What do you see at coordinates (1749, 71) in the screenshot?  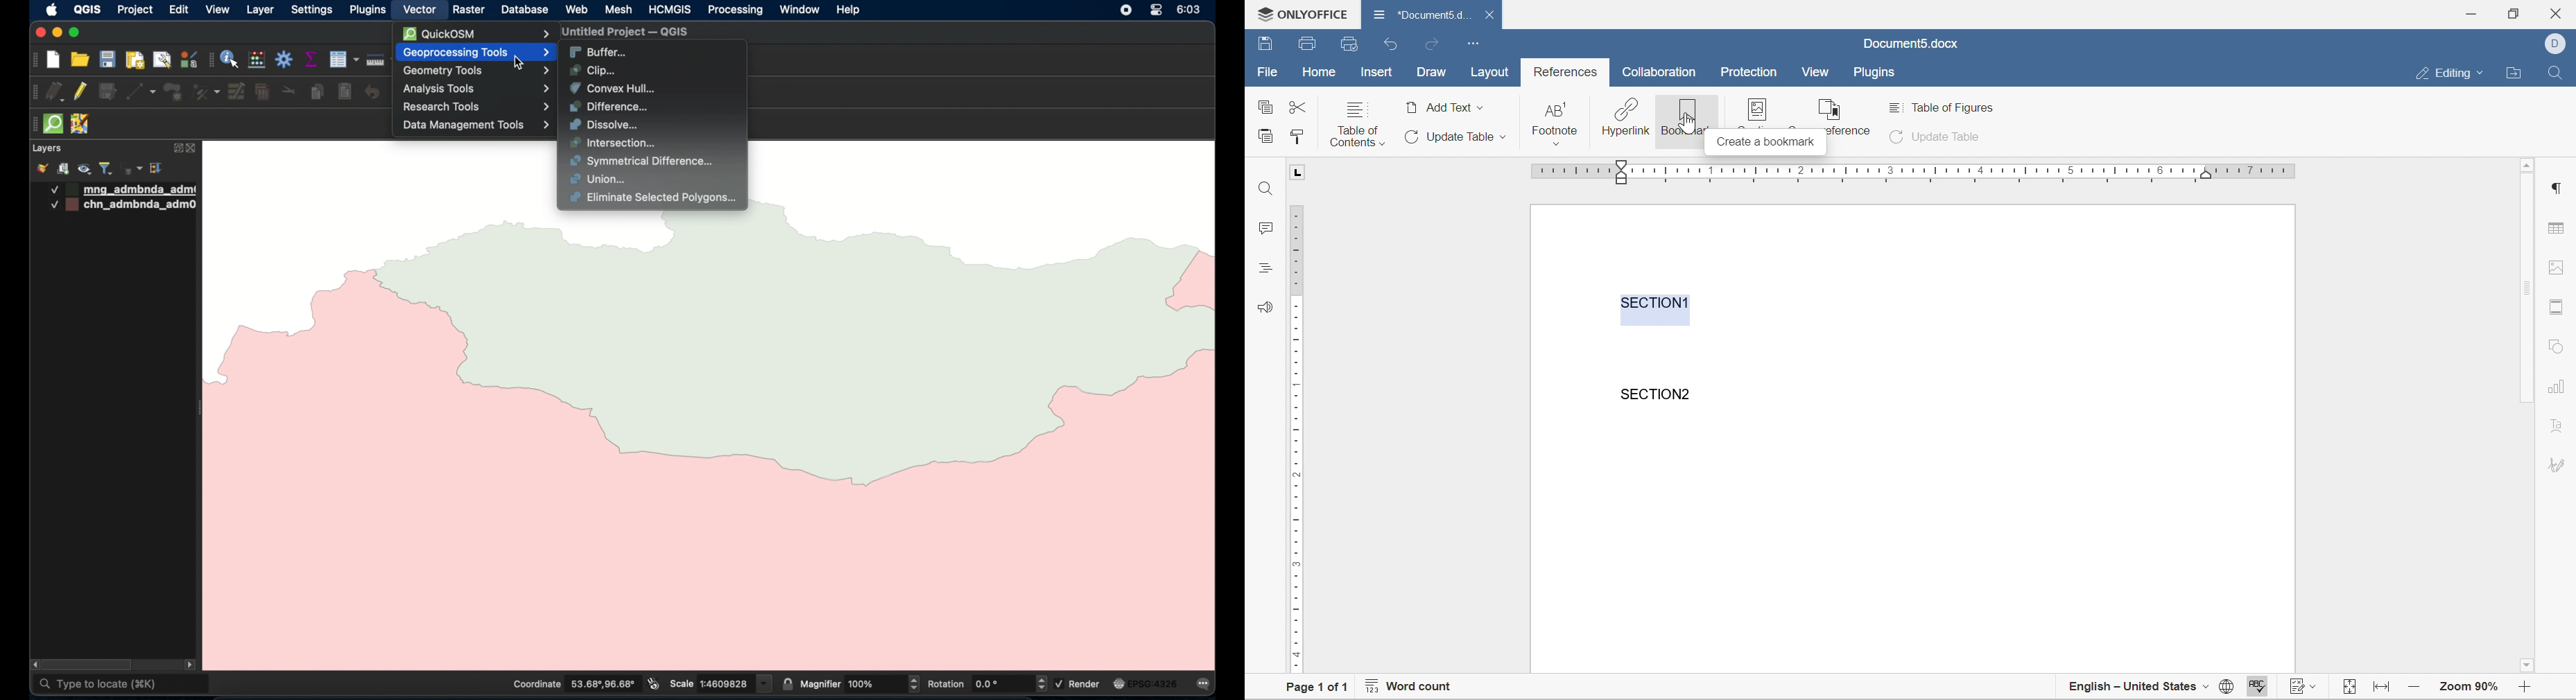 I see `protection` at bounding box center [1749, 71].